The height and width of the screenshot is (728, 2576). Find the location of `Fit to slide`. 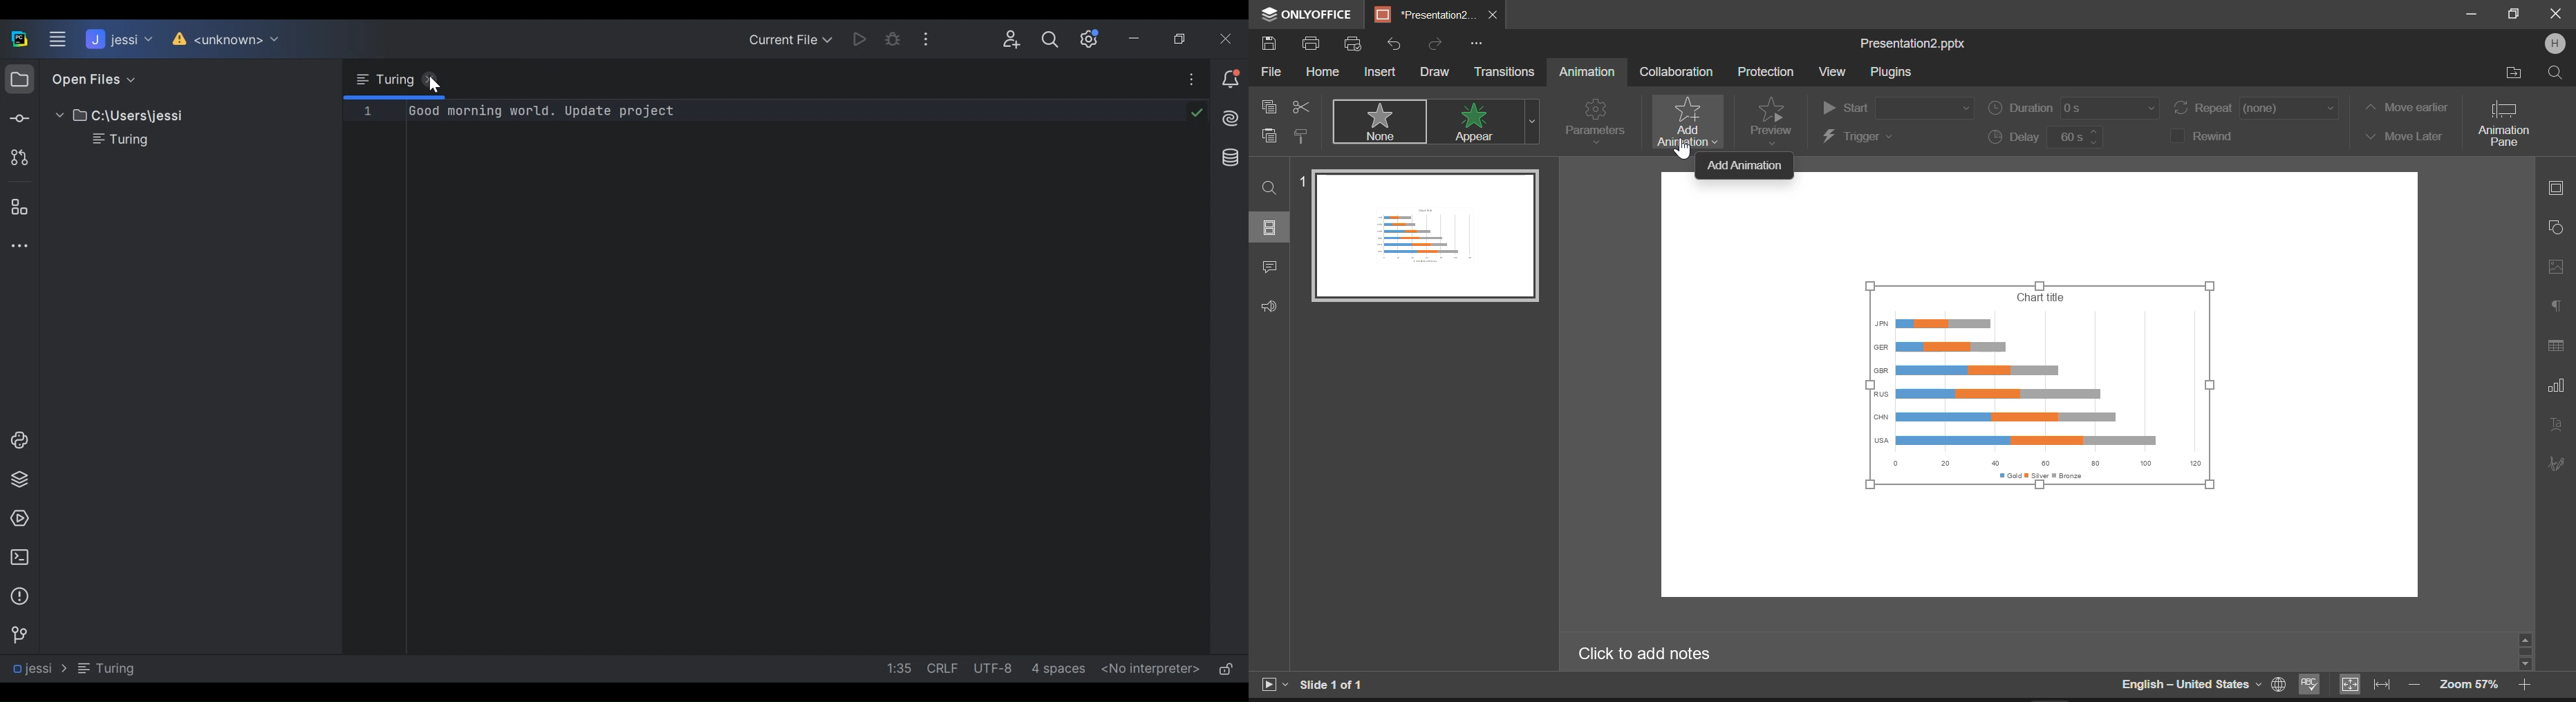

Fit to slide is located at coordinates (2349, 685).